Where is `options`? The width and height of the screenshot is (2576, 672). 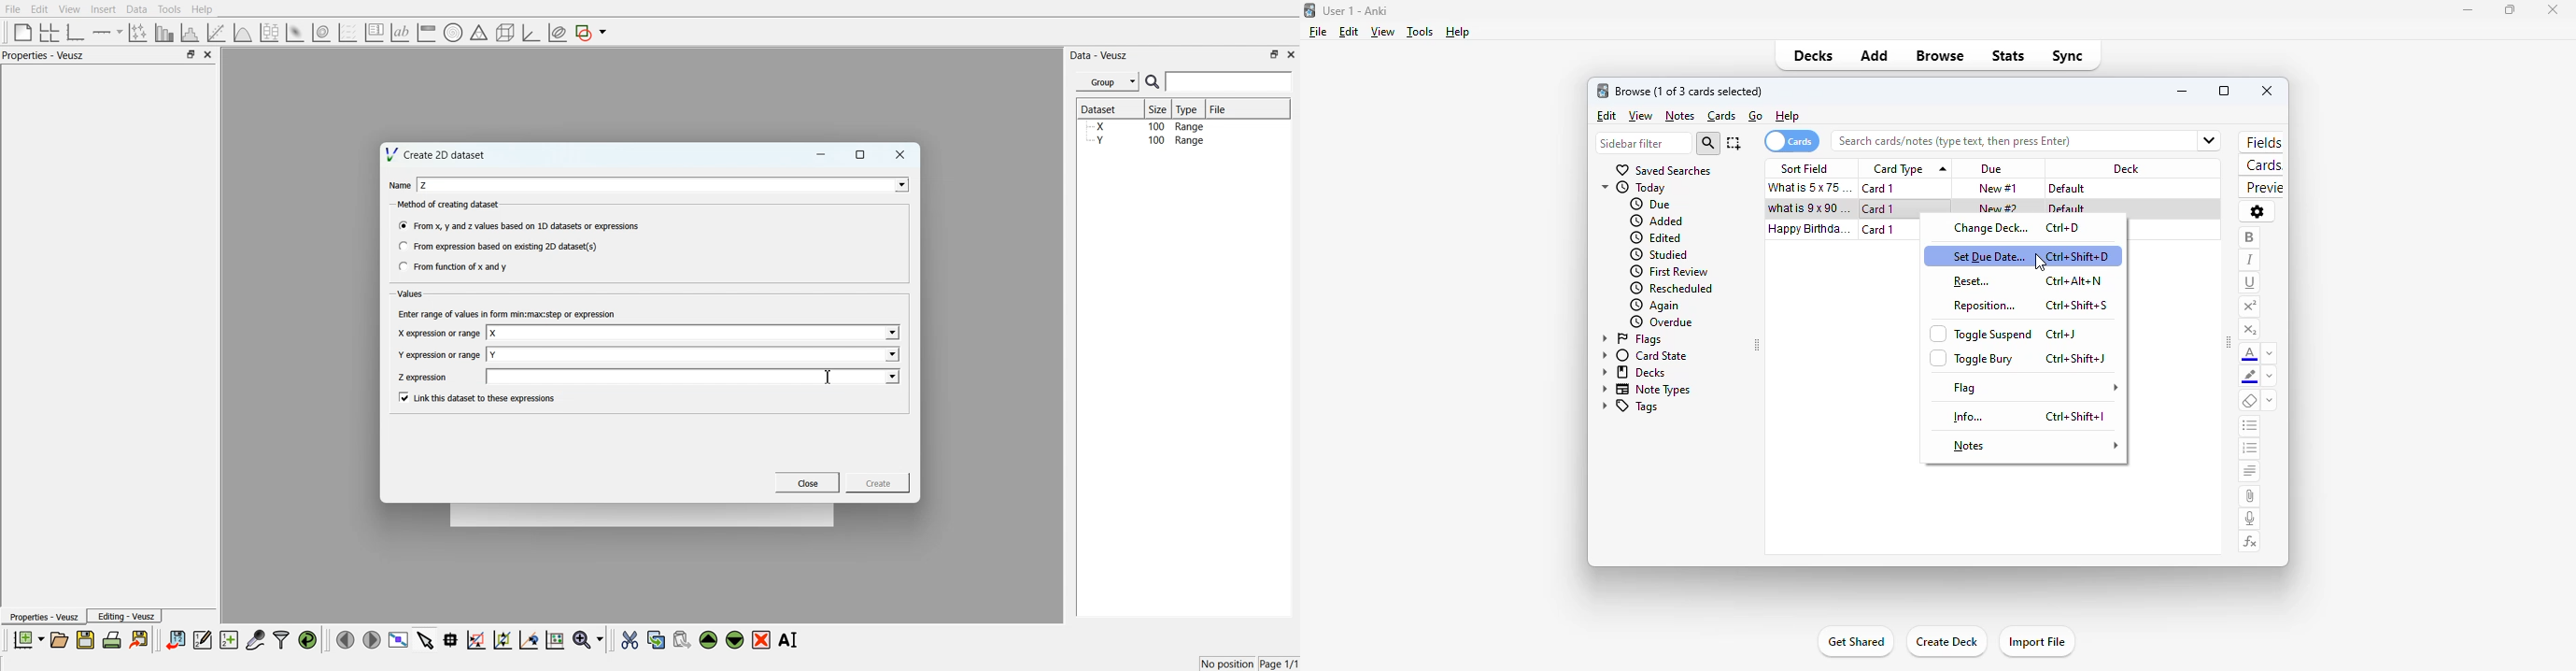 options is located at coordinates (2258, 212).